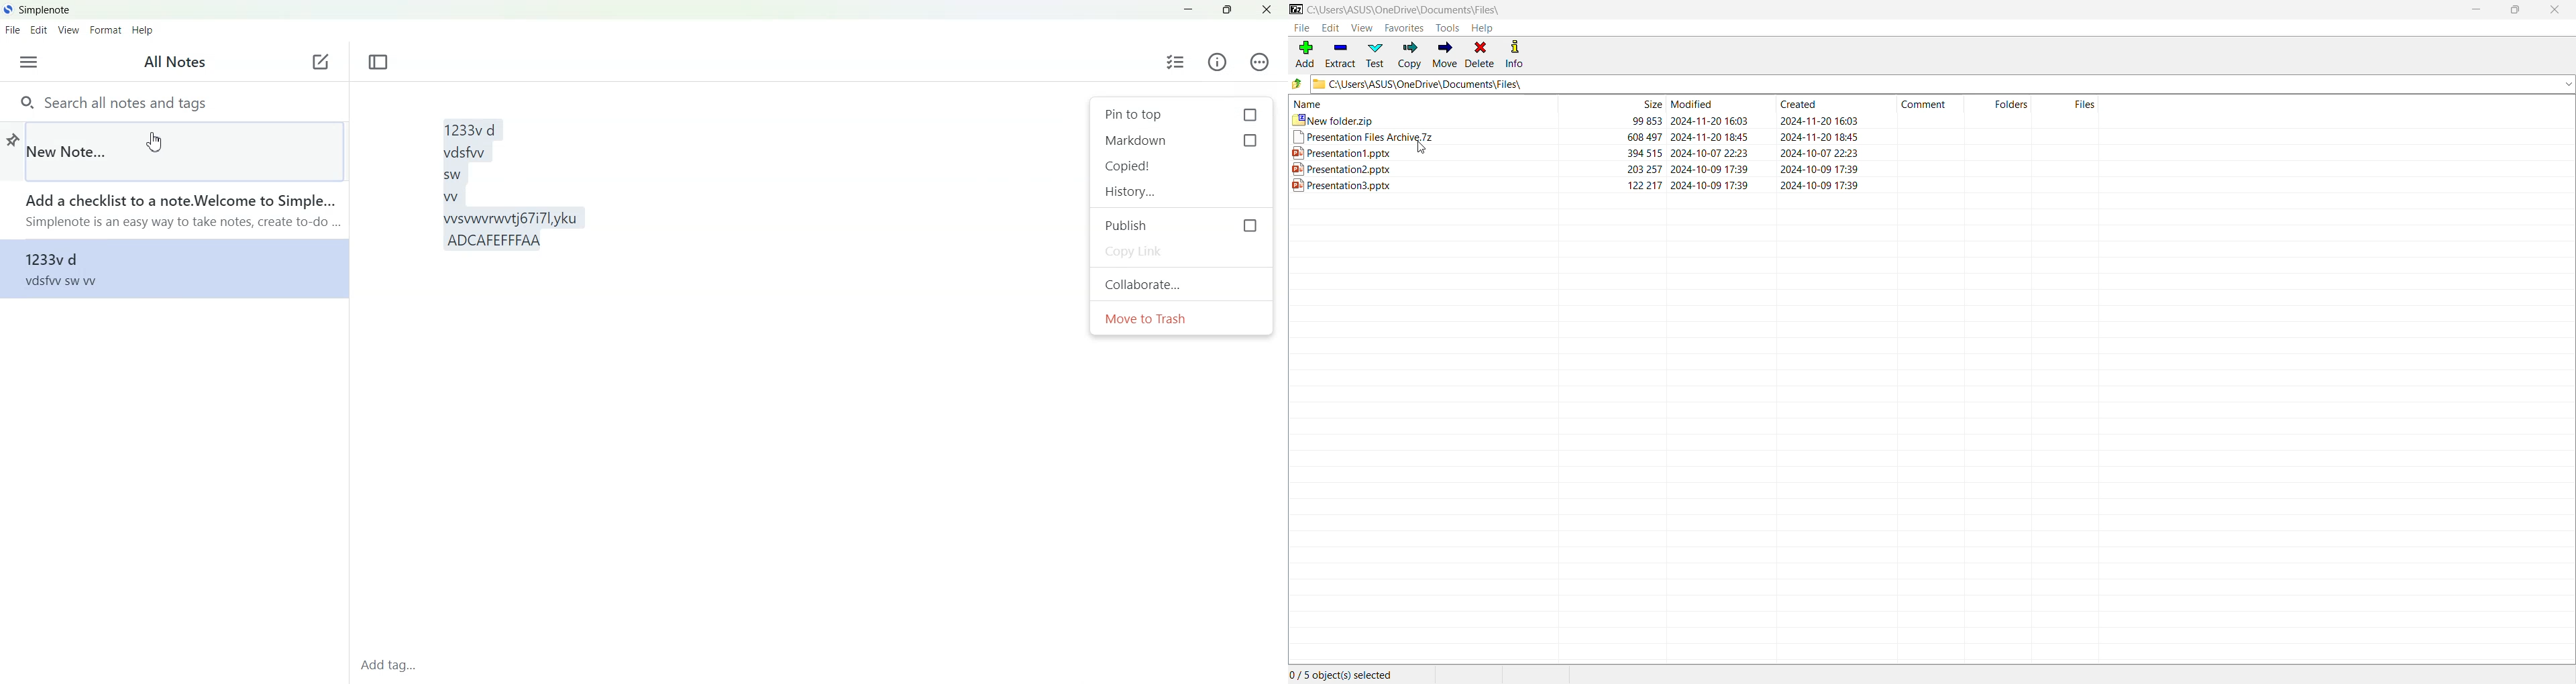 This screenshot has height=700, width=2576. What do you see at coordinates (145, 31) in the screenshot?
I see `Help` at bounding box center [145, 31].